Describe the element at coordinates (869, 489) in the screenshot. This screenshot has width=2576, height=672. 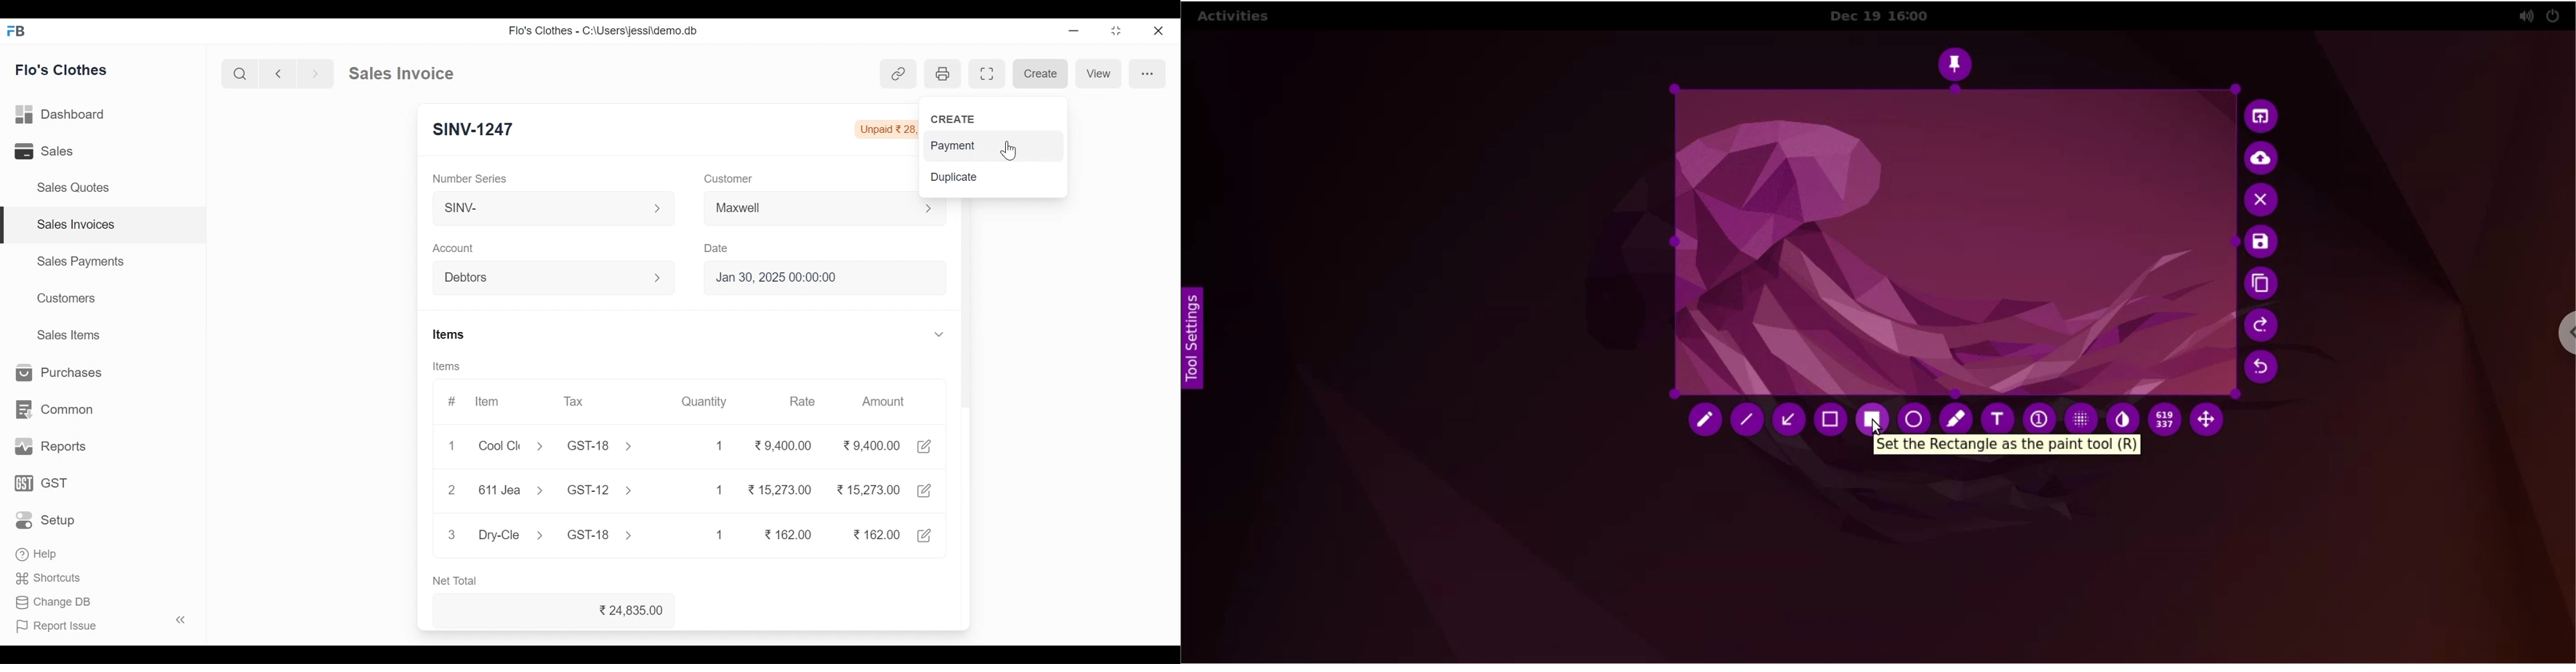
I see `15,273.00` at that location.